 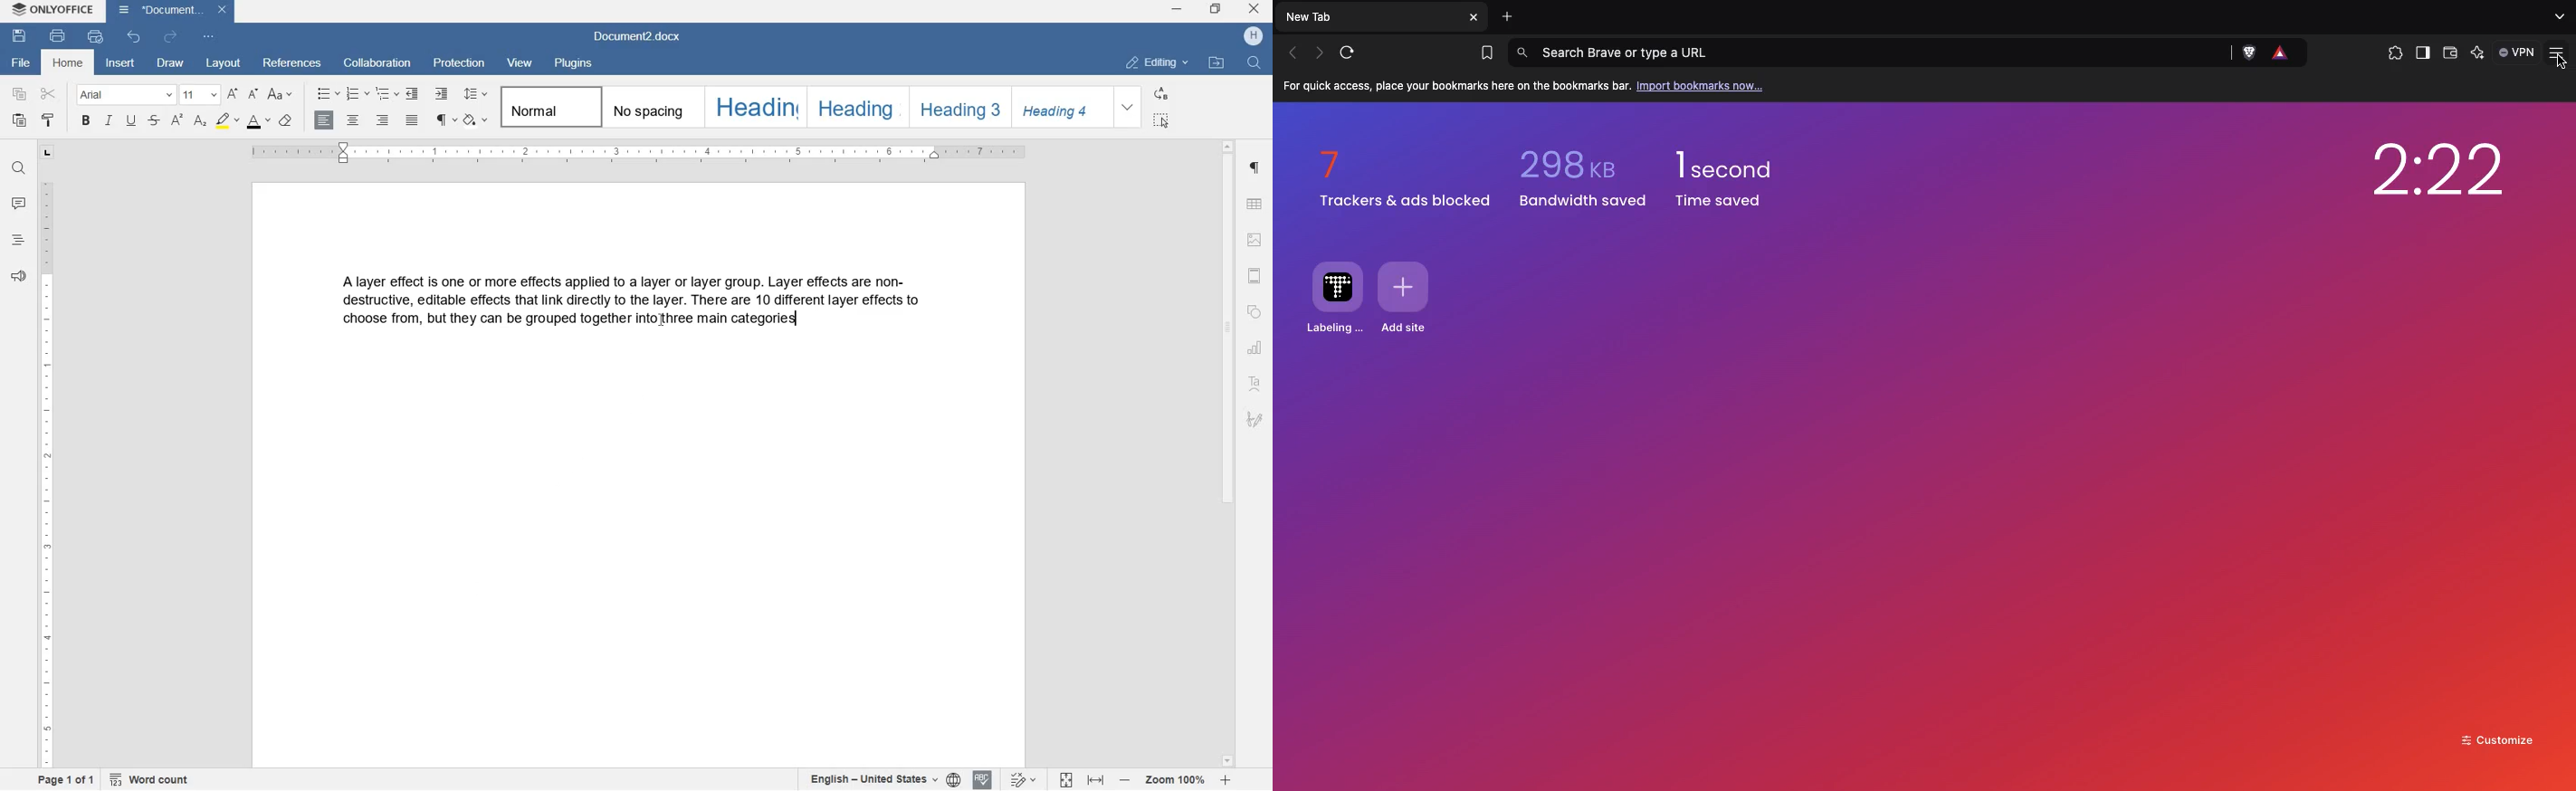 What do you see at coordinates (325, 121) in the screenshot?
I see `align left` at bounding box center [325, 121].